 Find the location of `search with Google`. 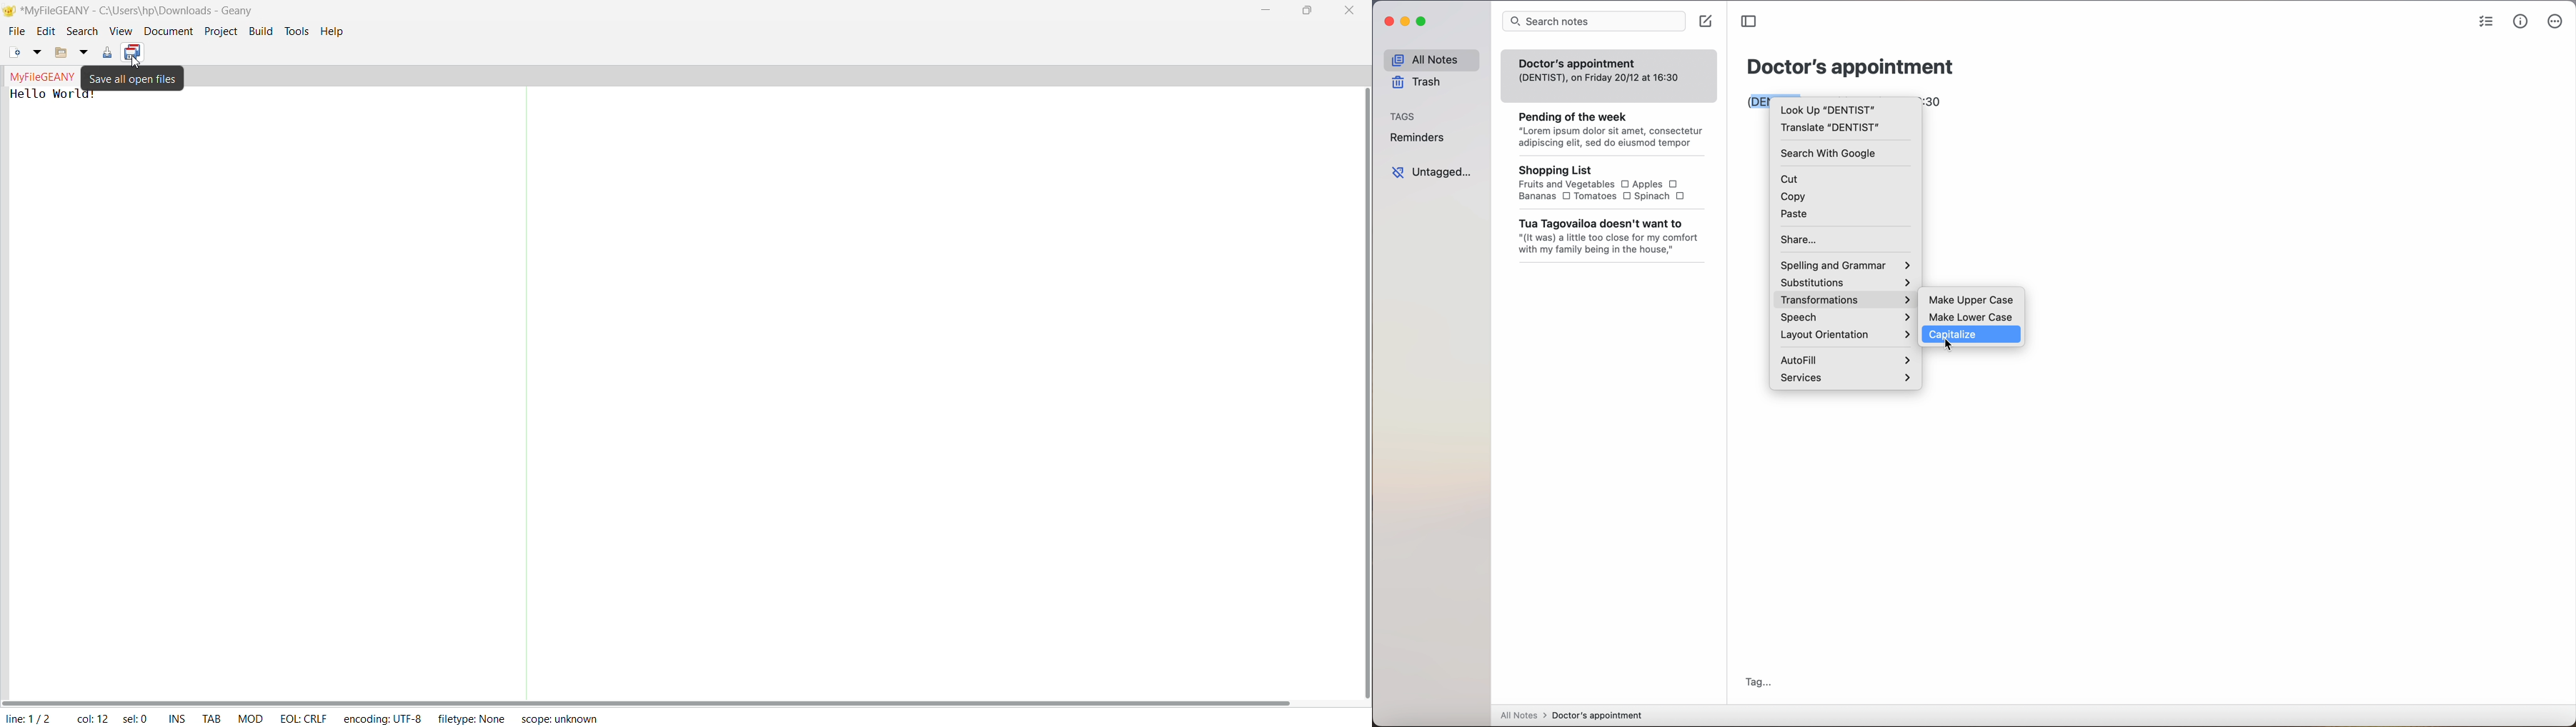

search with Google is located at coordinates (1830, 154).